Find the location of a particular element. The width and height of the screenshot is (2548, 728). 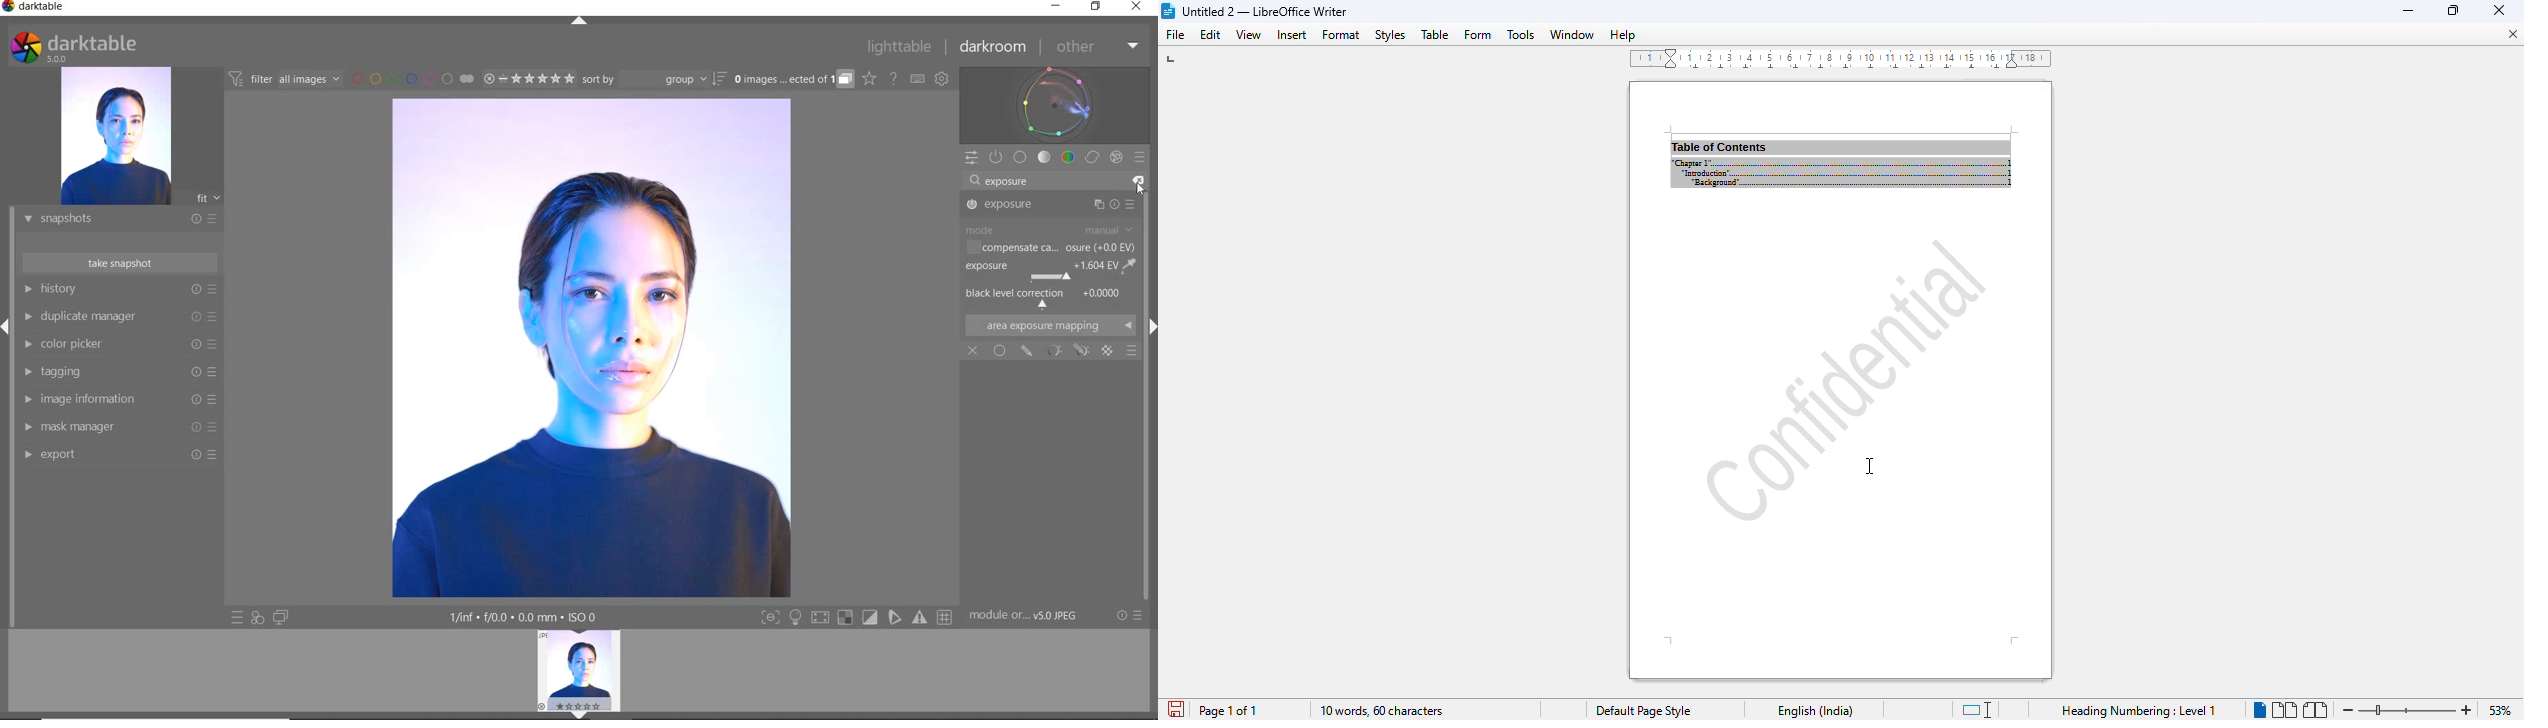

RESET OR PRESETS & PREFERENCES is located at coordinates (1132, 615).